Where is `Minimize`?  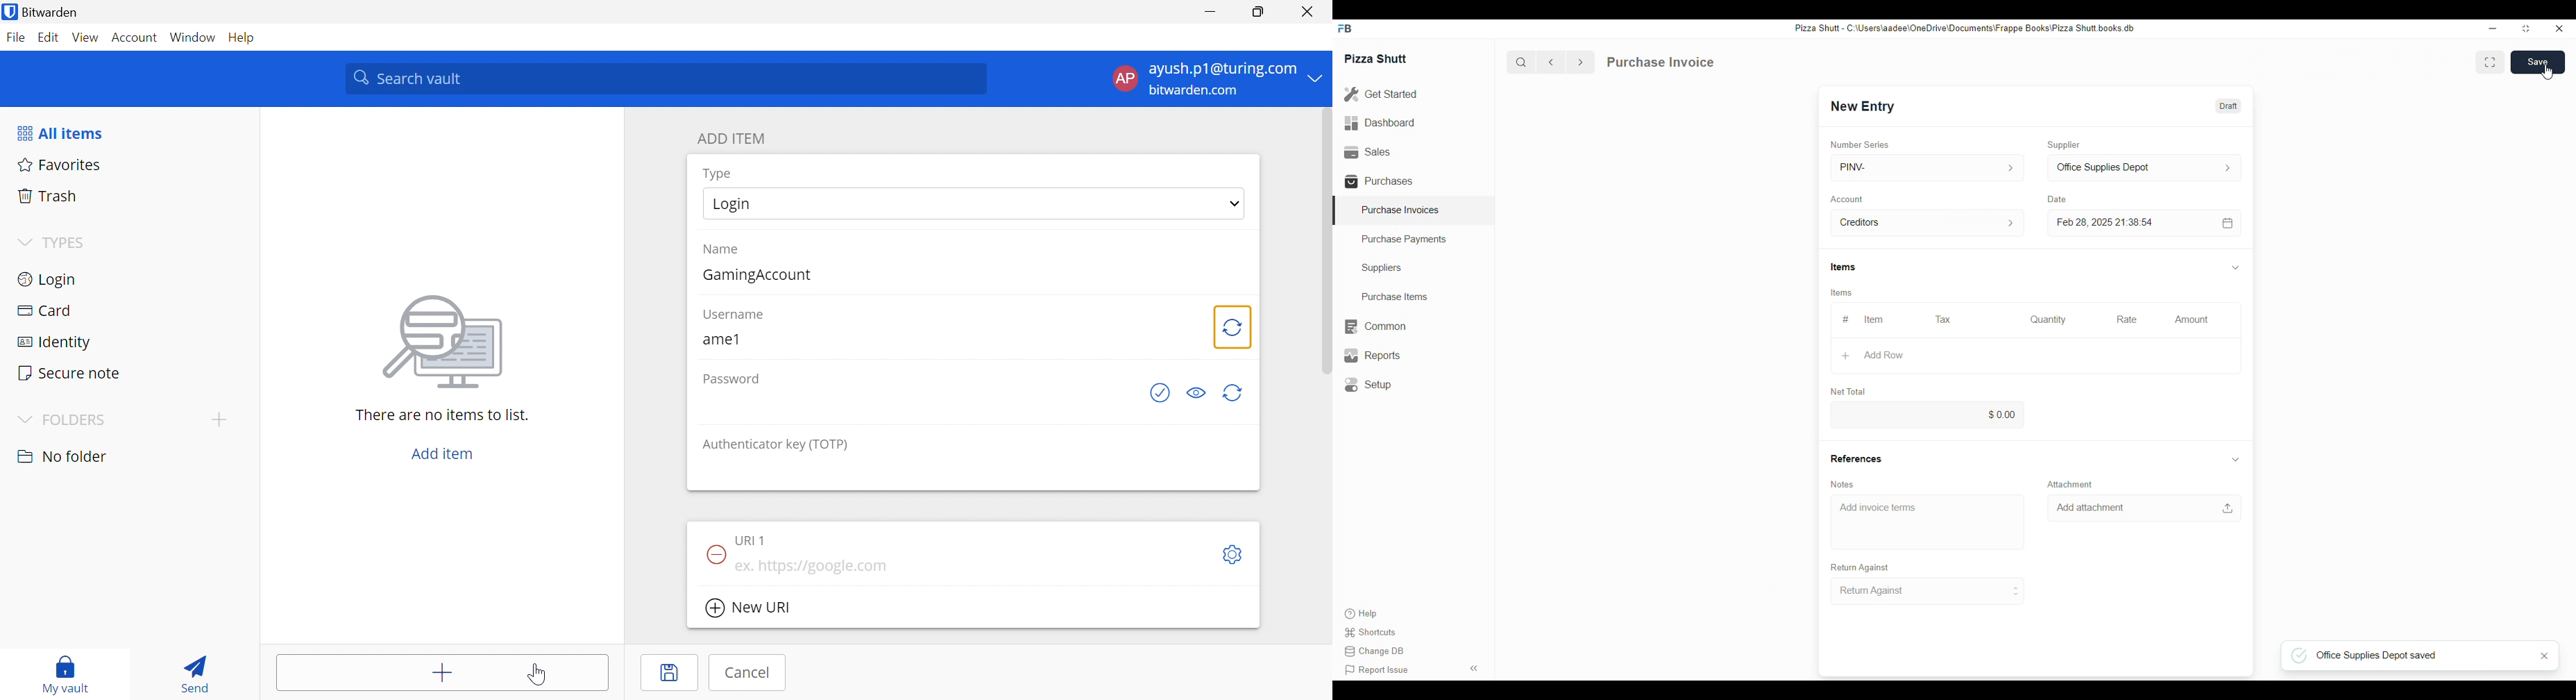 Minimize is located at coordinates (1210, 12).